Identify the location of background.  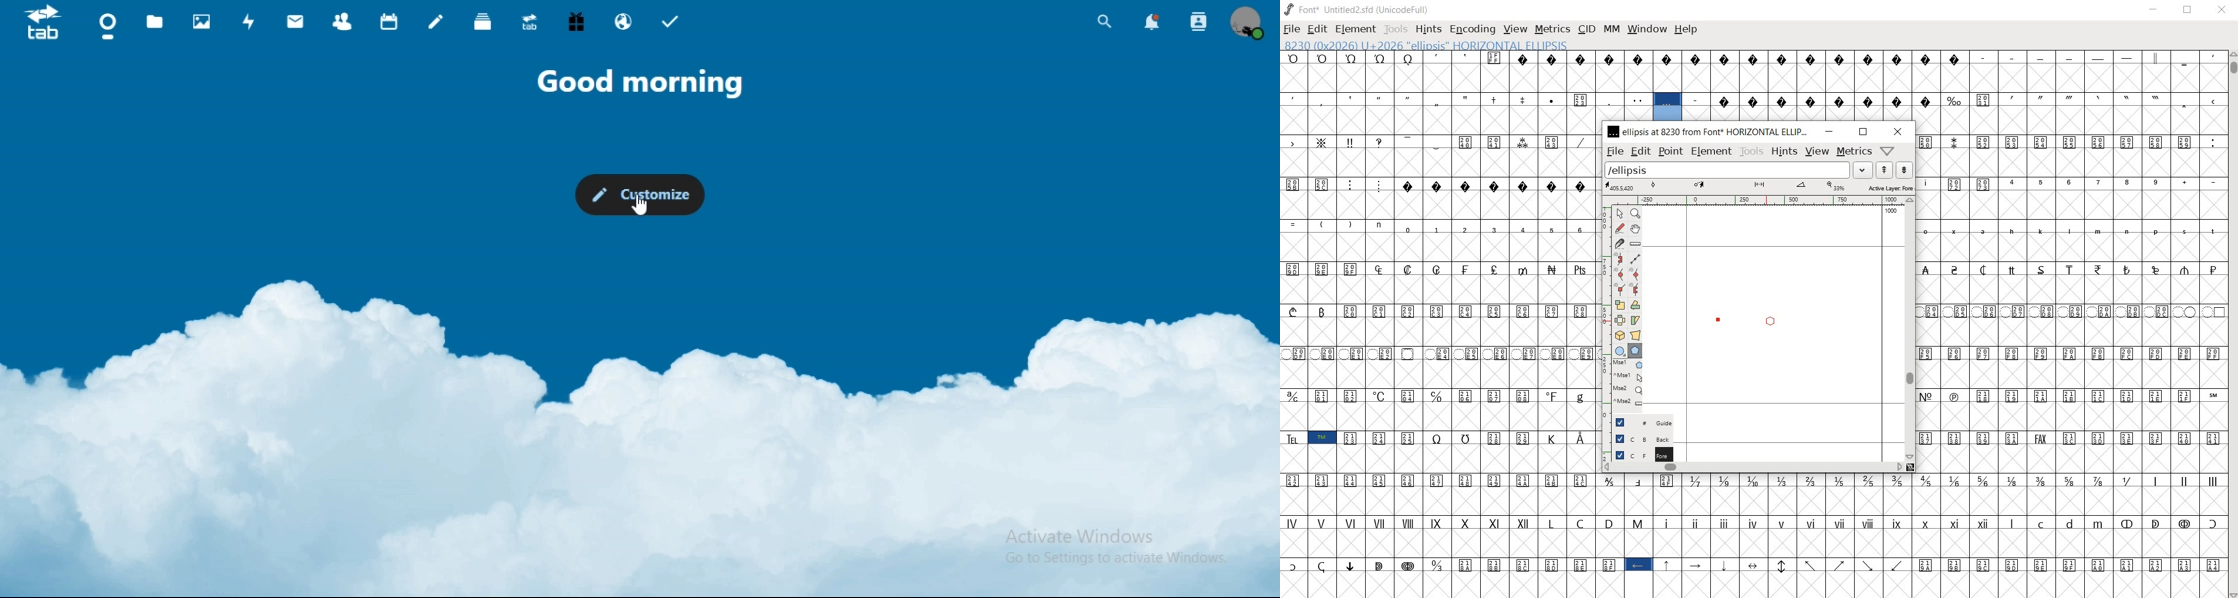
(1639, 438).